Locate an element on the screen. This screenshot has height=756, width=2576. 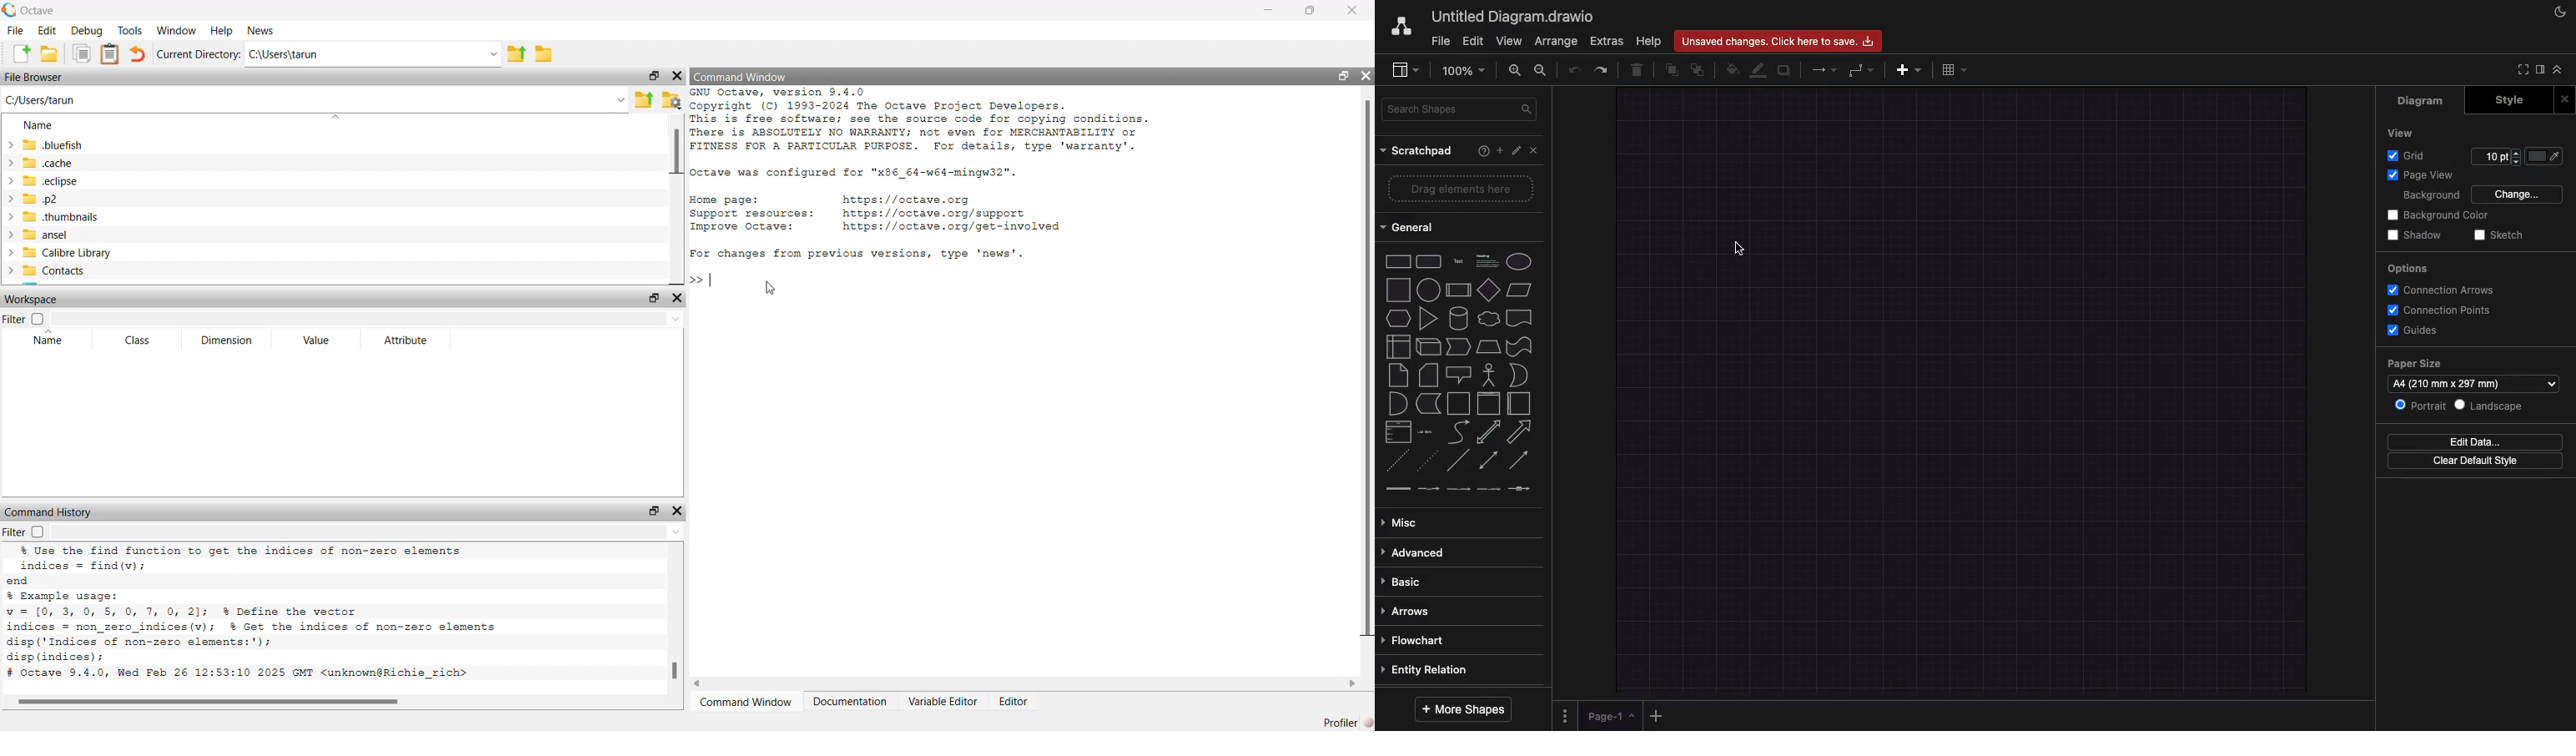
Portrait is located at coordinates (2418, 406).